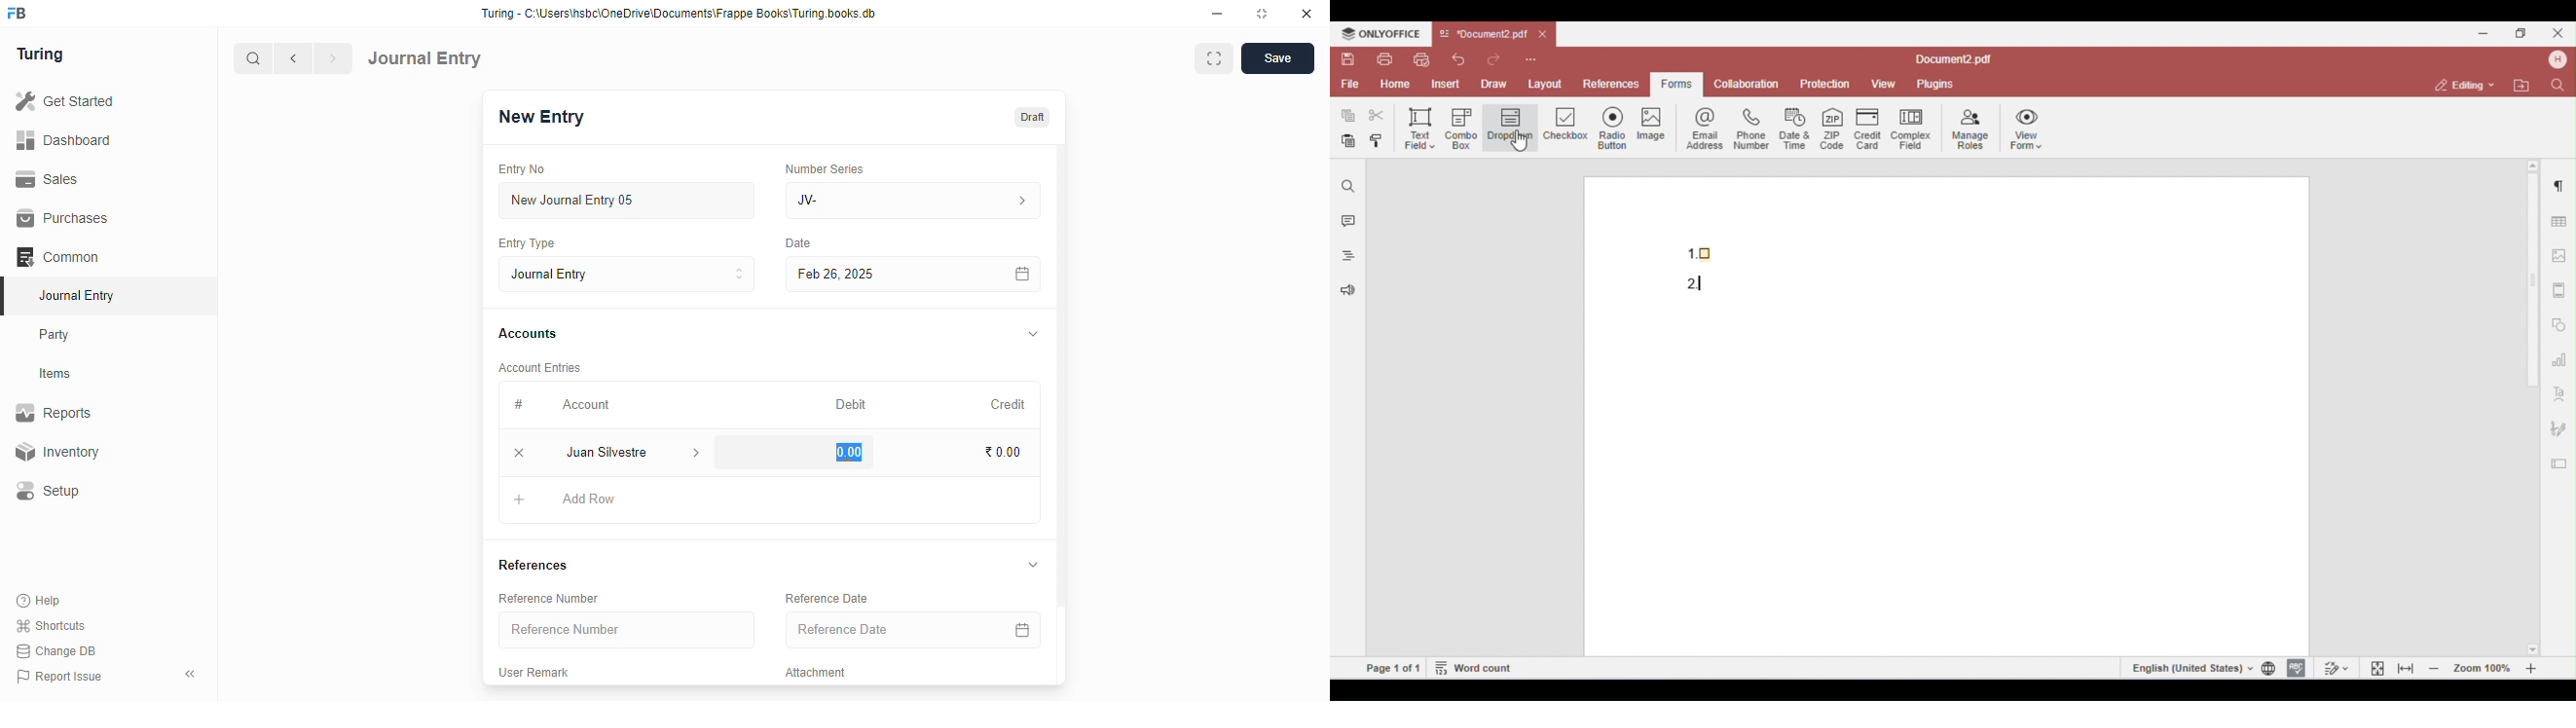 The height and width of the screenshot is (728, 2576). What do you see at coordinates (1277, 58) in the screenshot?
I see `save` at bounding box center [1277, 58].